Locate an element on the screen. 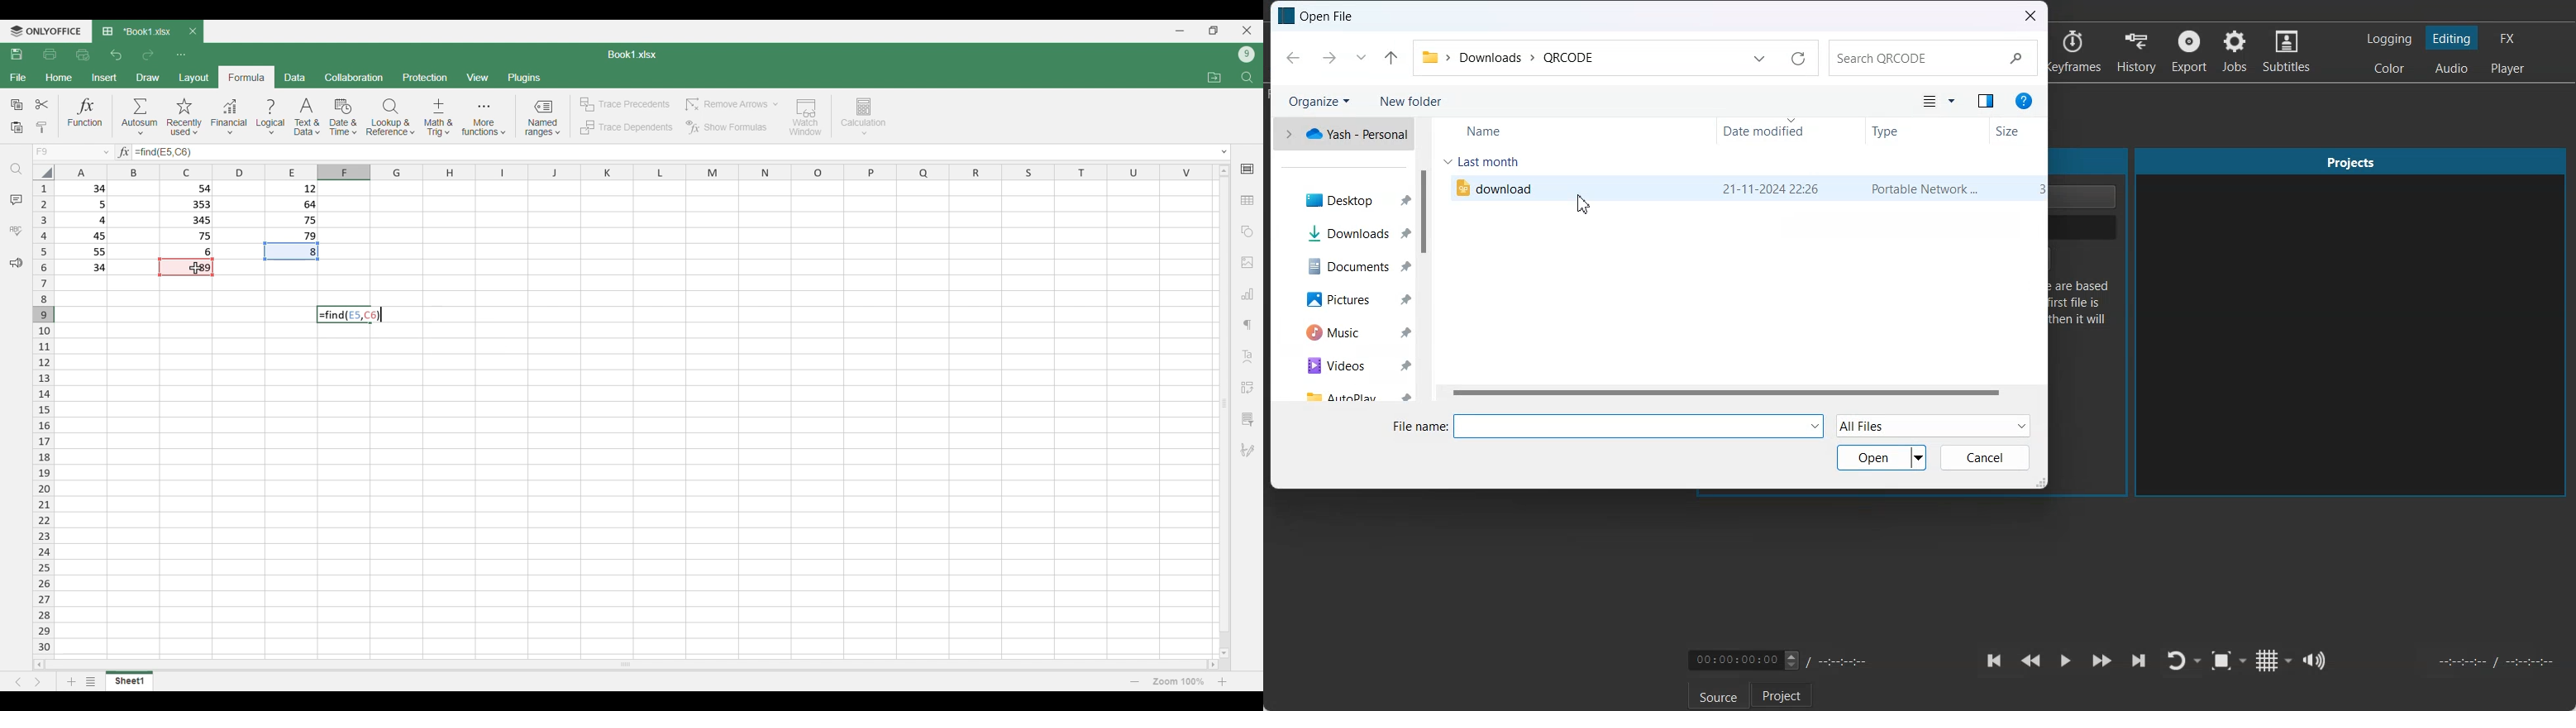 This screenshot has height=728, width=2576. Cancel is located at coordinates (1987, 457).